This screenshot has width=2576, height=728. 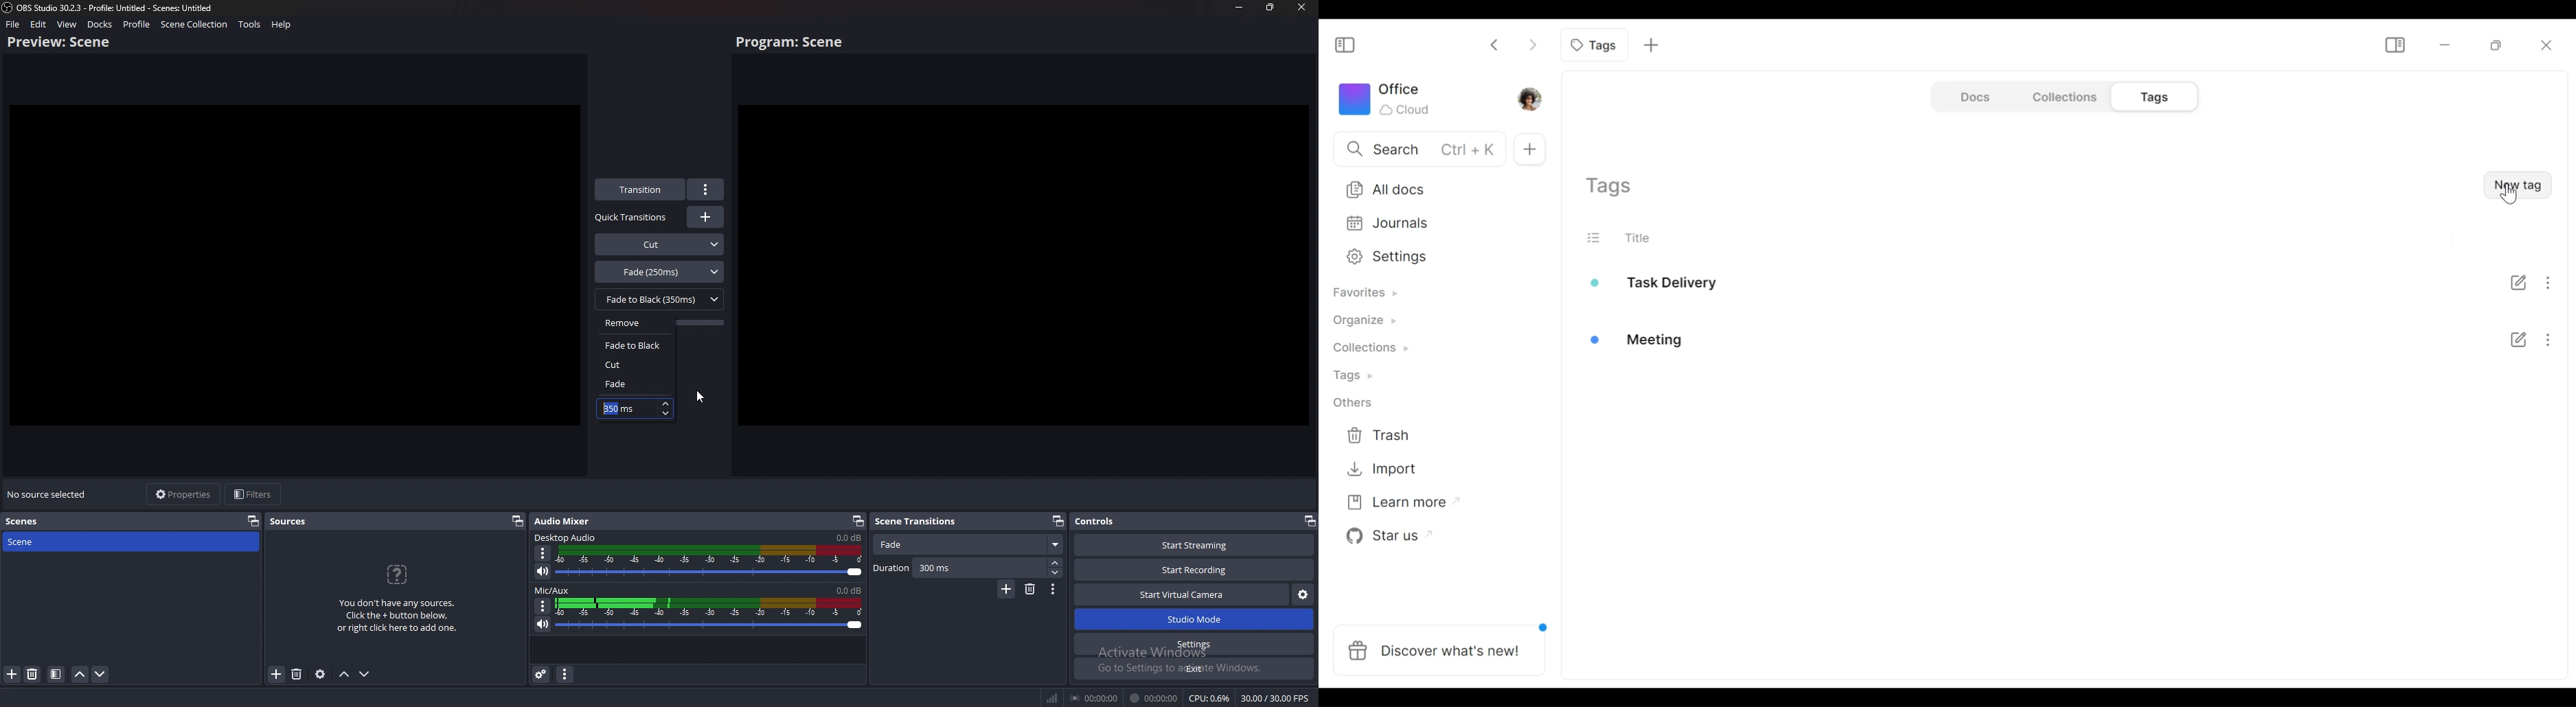 What do you see at coordinates (67, 24) in the screenshot?
I see `view` at bounding box center [67, 24].